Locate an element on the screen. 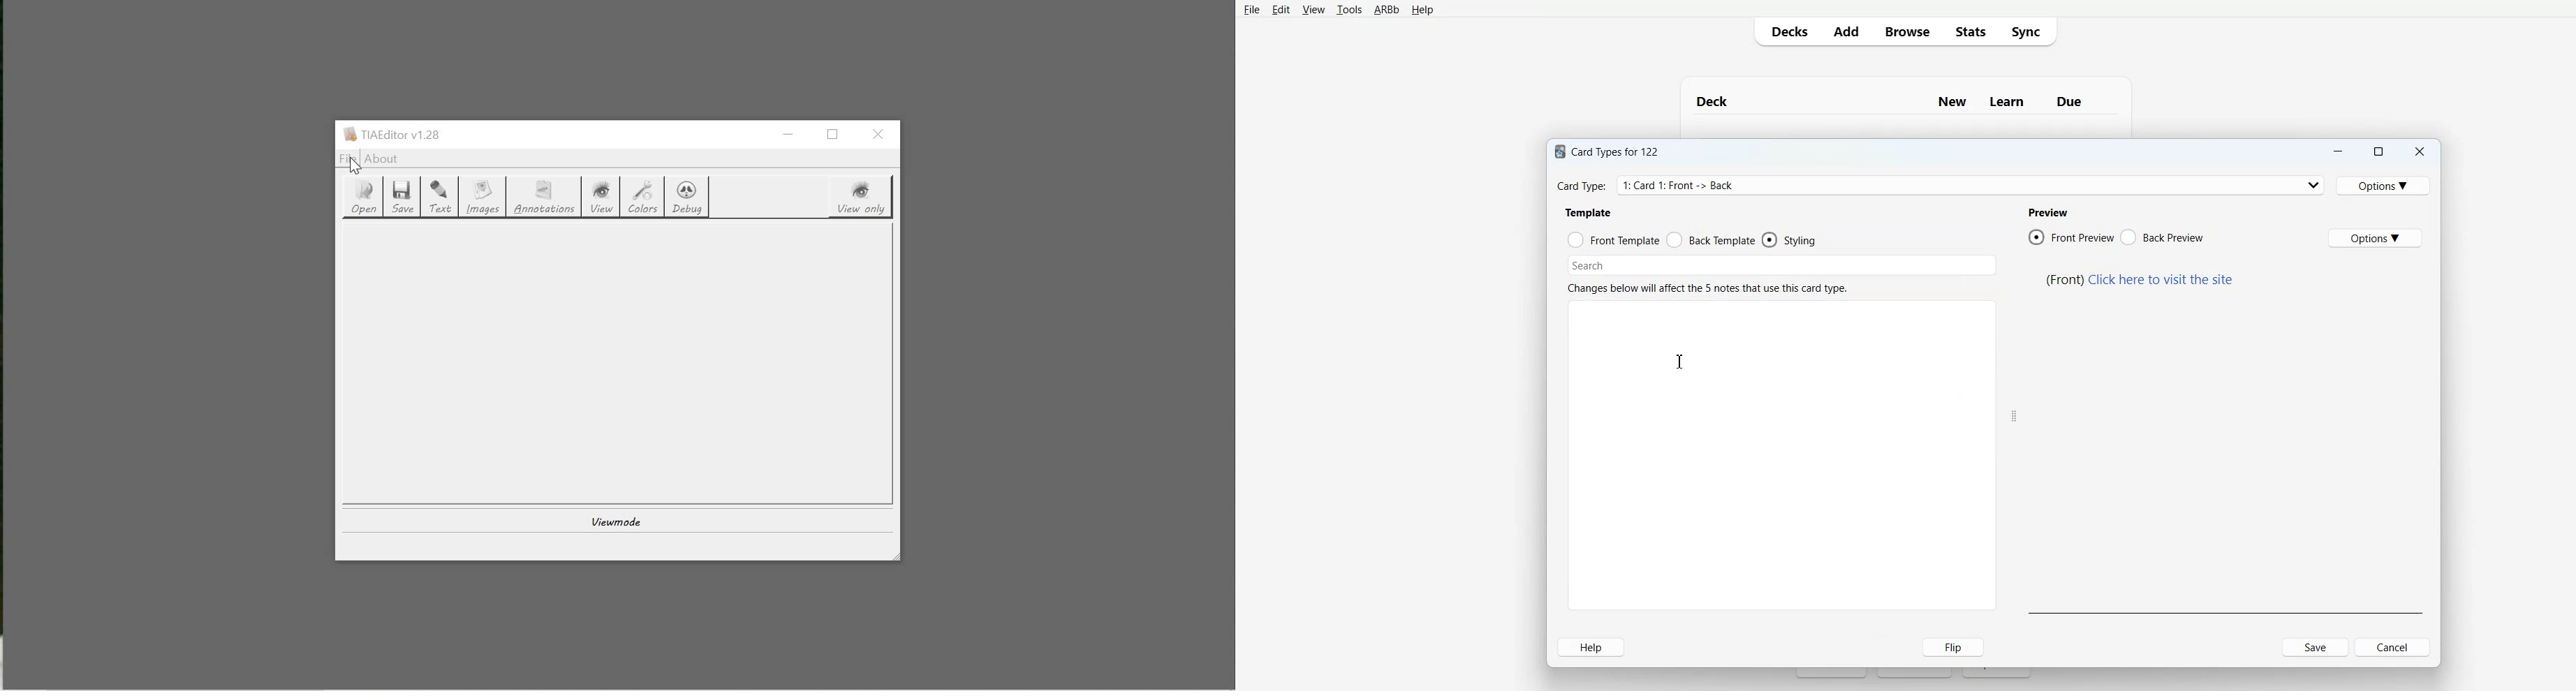  Text 1 is located at coordinates (1898, 101).